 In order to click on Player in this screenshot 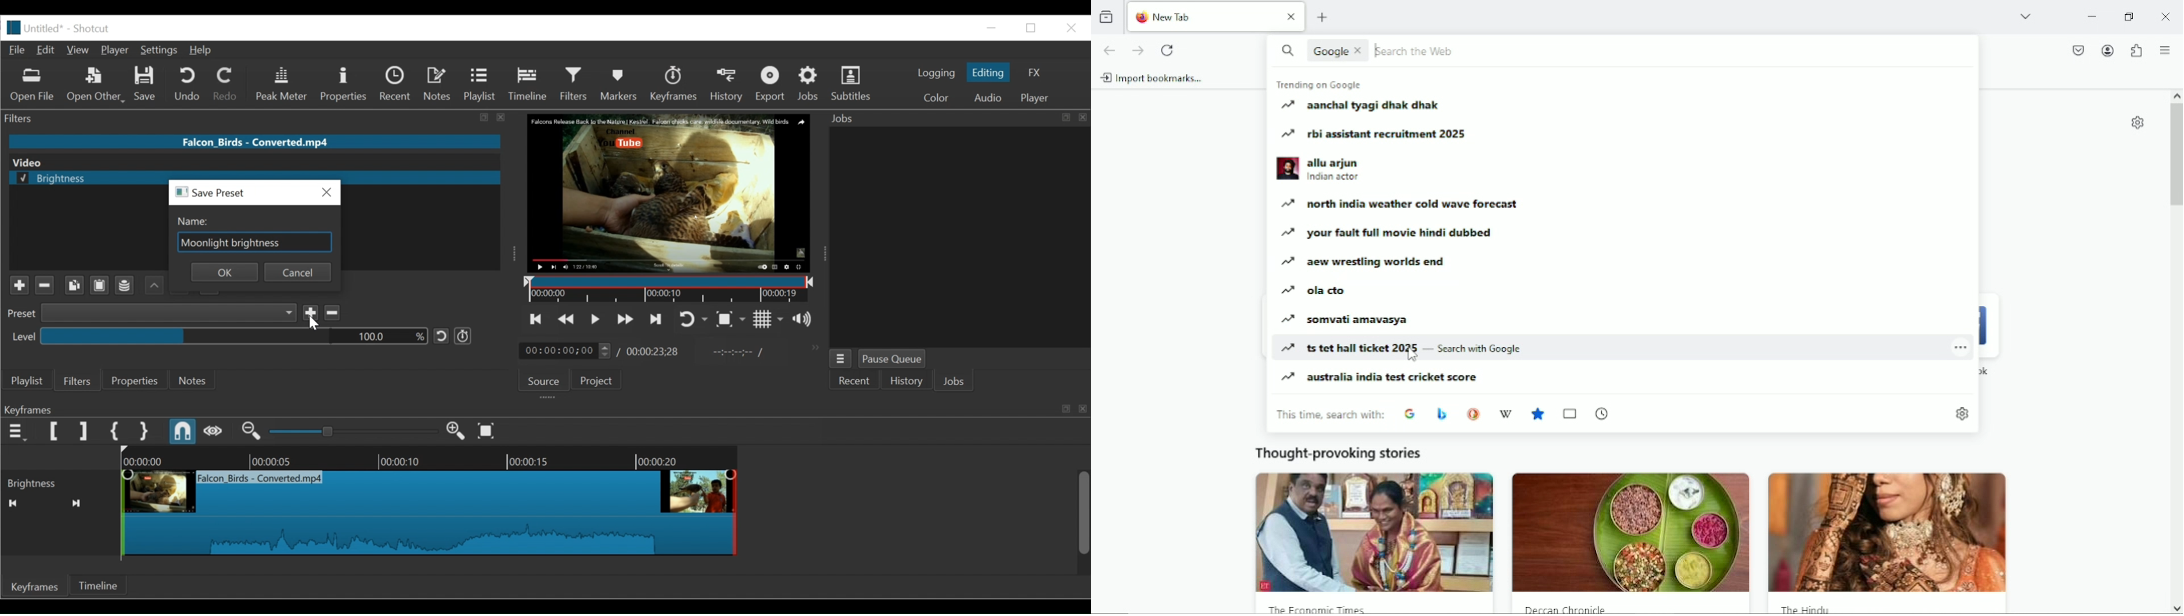, I will do `click(1036, 98)`.